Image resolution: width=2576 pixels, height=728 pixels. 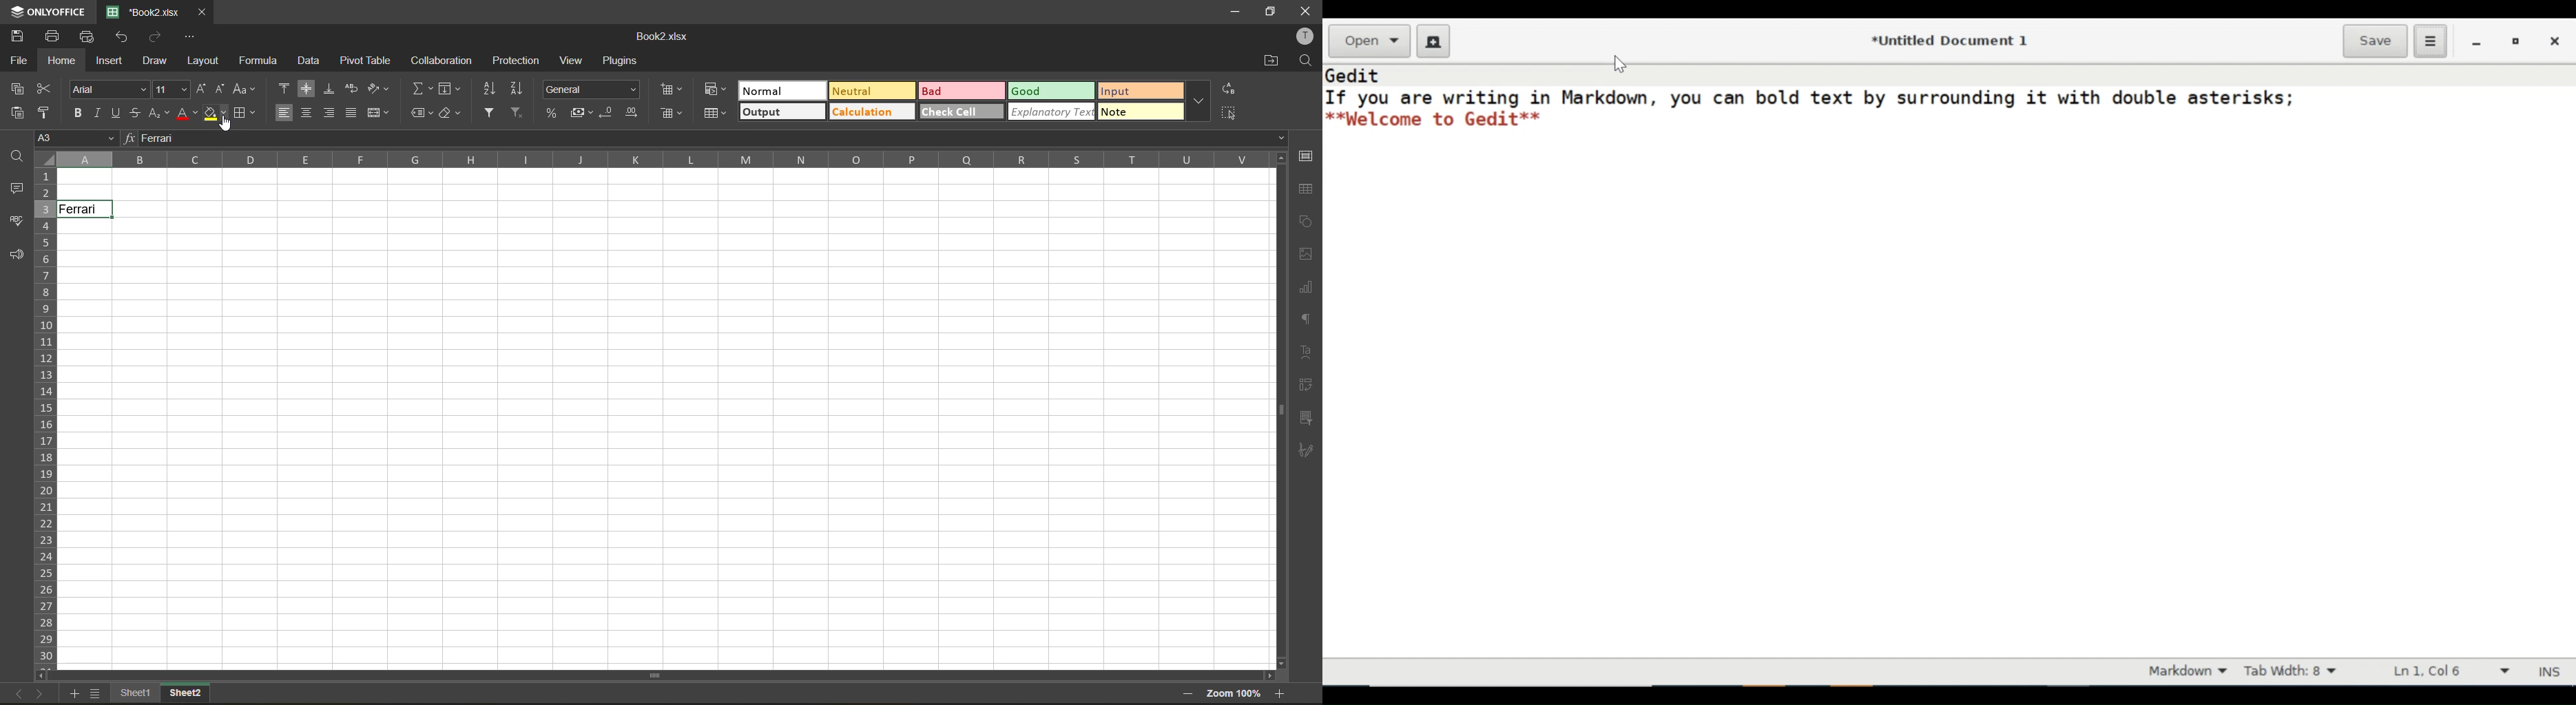 What do you see at coordinates (307, 87) in the screenshot?
I see `align middle` at bounding box center [307, 87].